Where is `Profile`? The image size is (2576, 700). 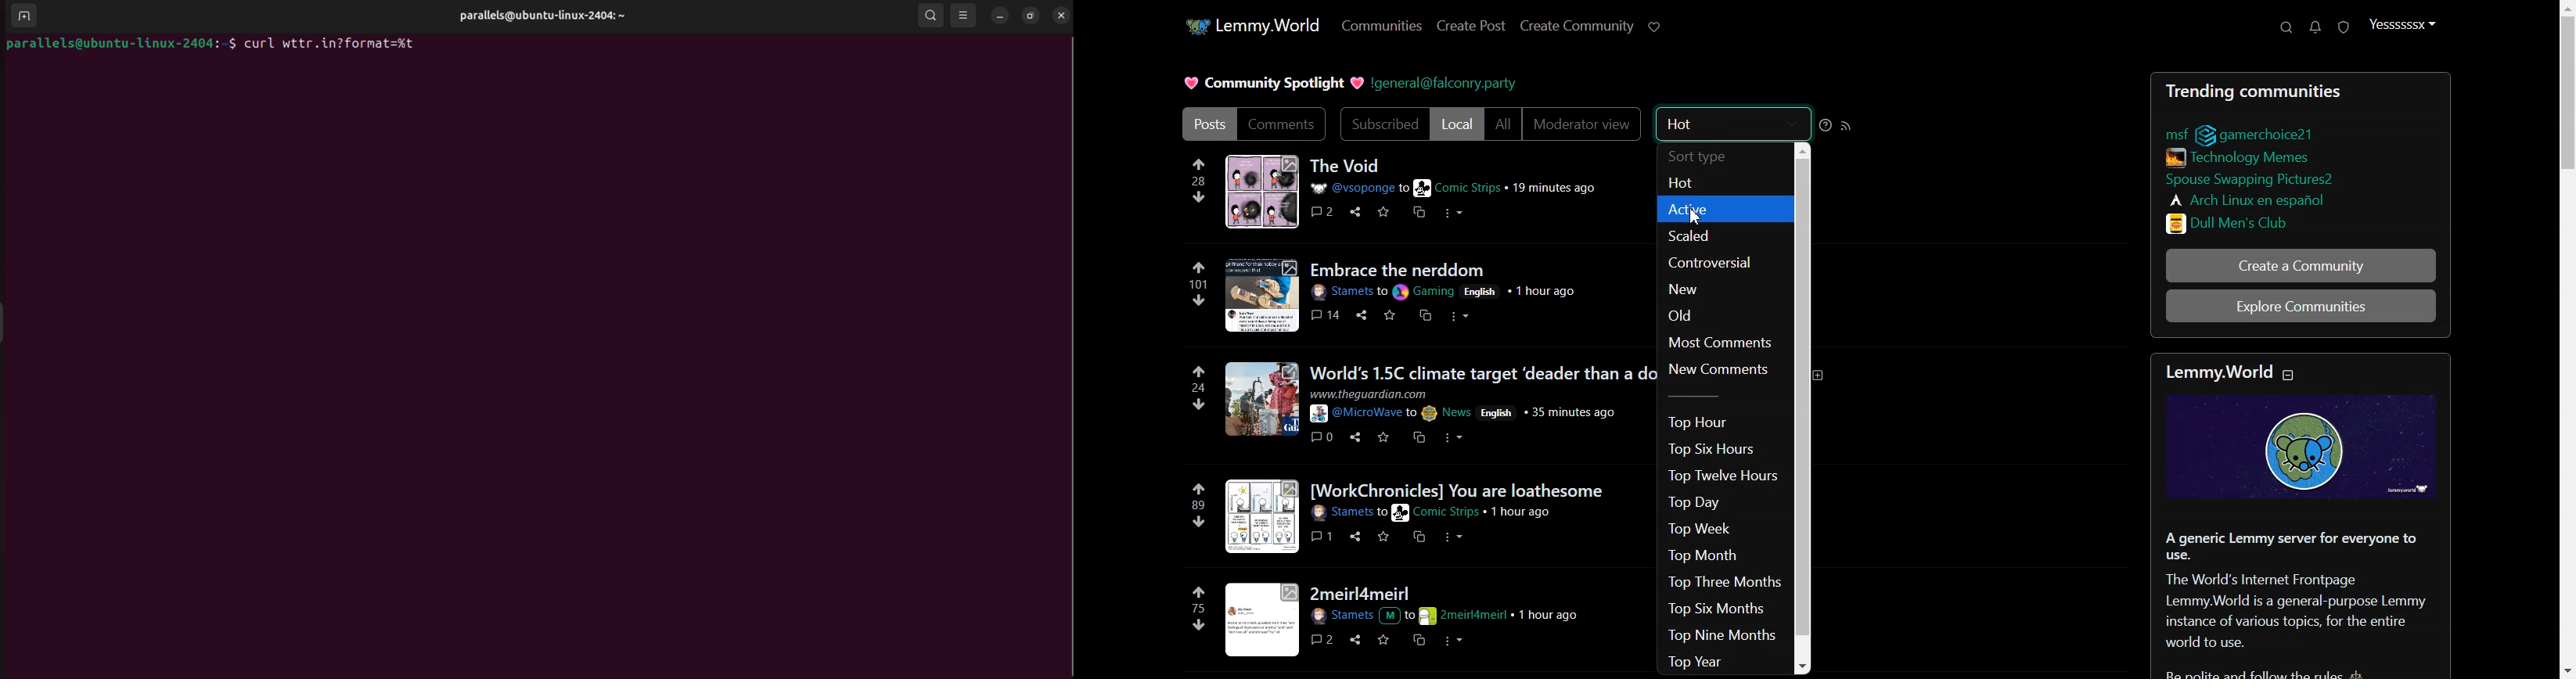 Profile is located at coordinates (2402, 24).